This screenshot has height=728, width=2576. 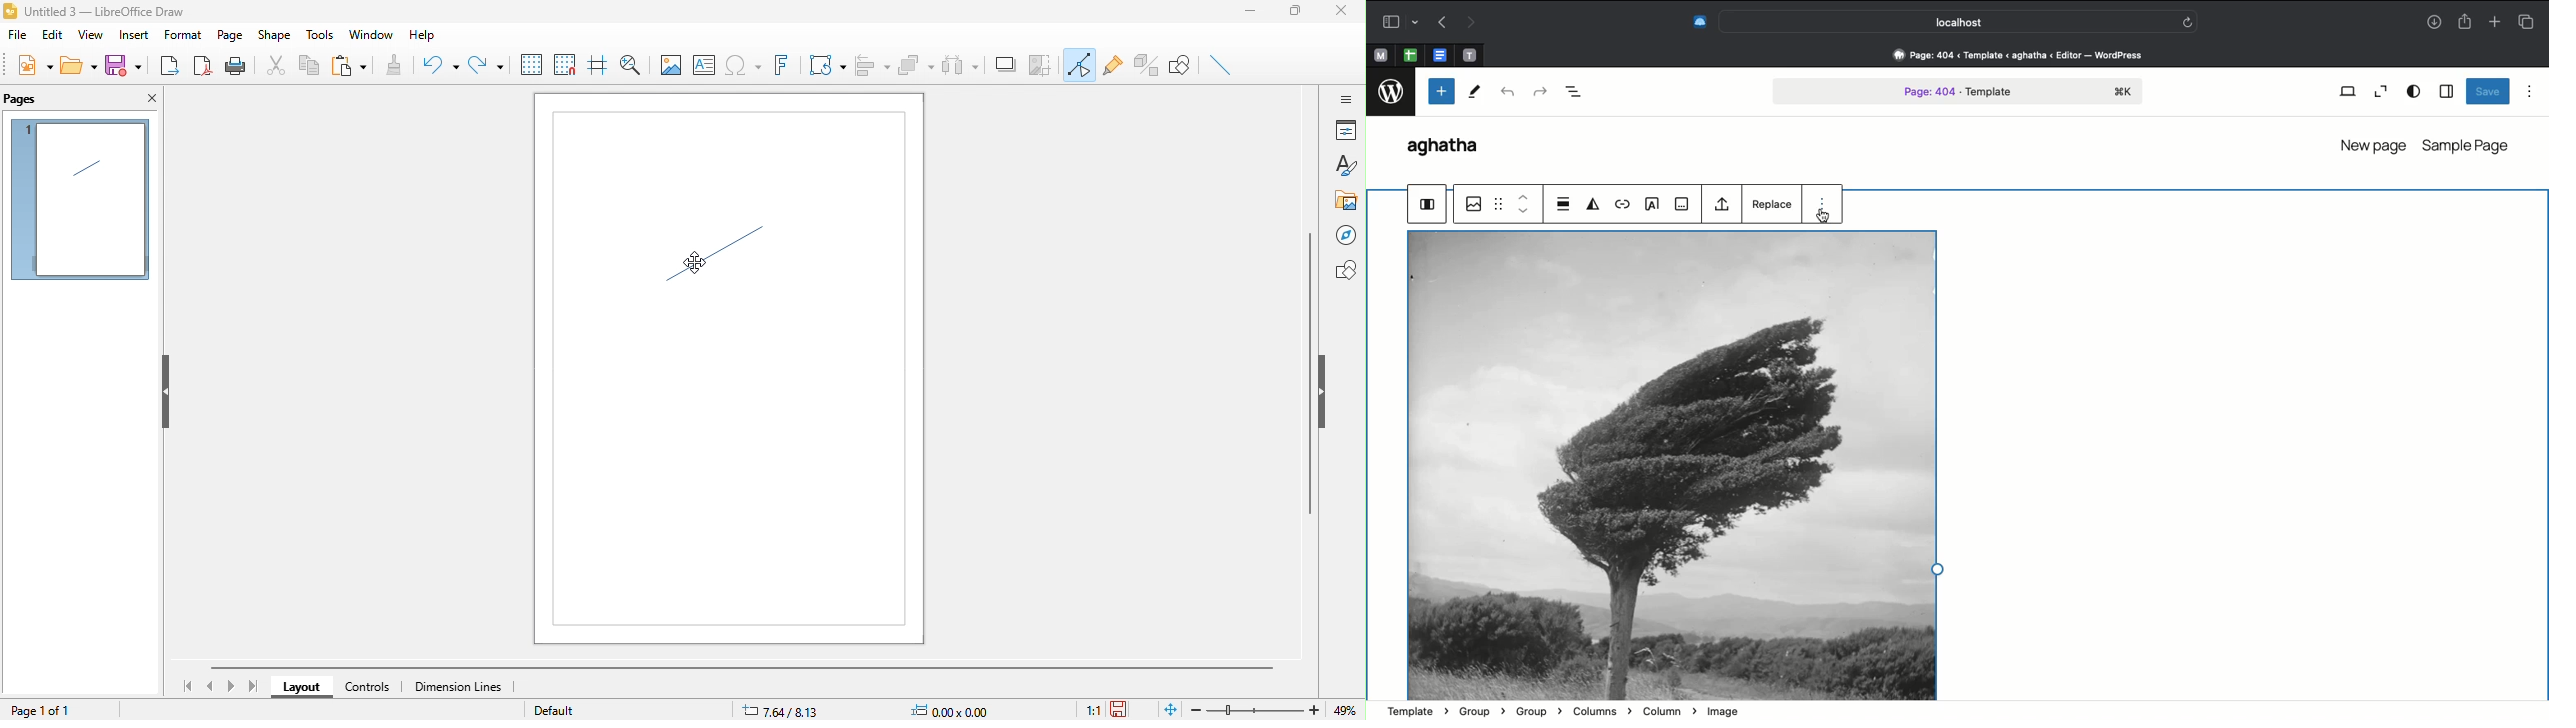 What do you see at coordinates (1346, 98) in the screenshot?
I see `sidebar setting` at bounding box center [1346, 98].